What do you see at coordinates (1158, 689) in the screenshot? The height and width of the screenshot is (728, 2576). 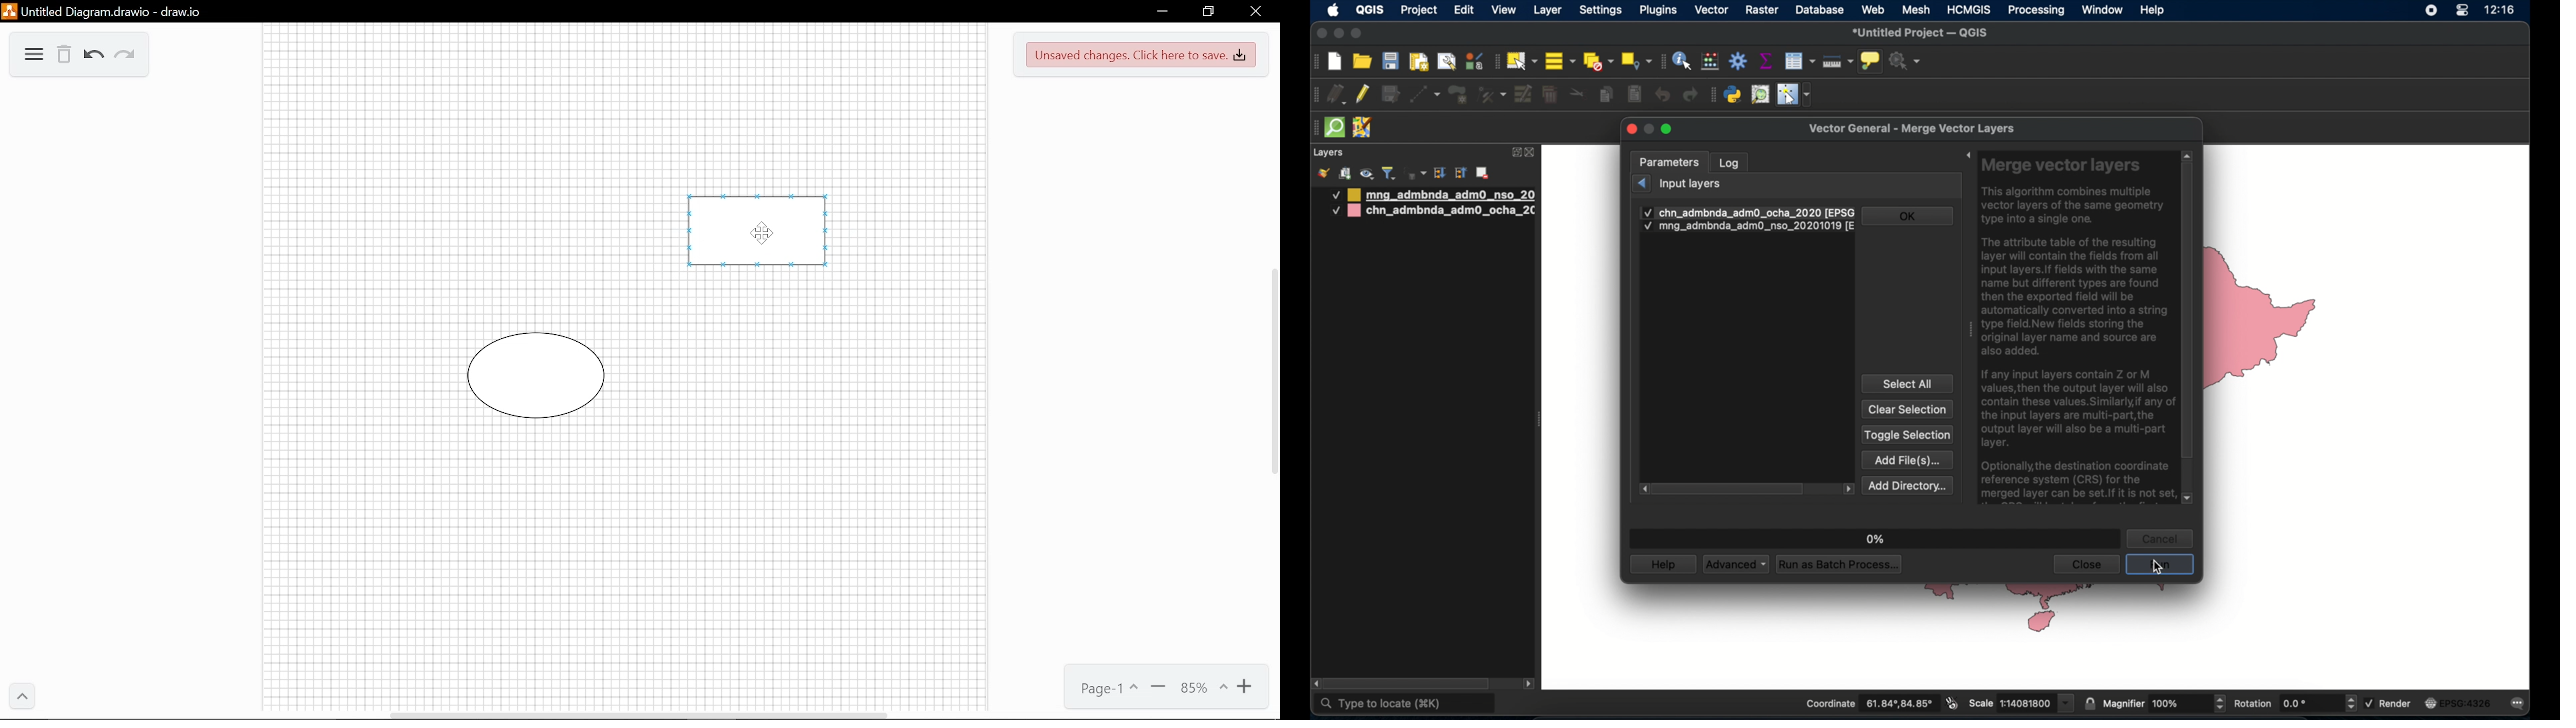 I see `Zoom out` at bounding box center [1158, 689].